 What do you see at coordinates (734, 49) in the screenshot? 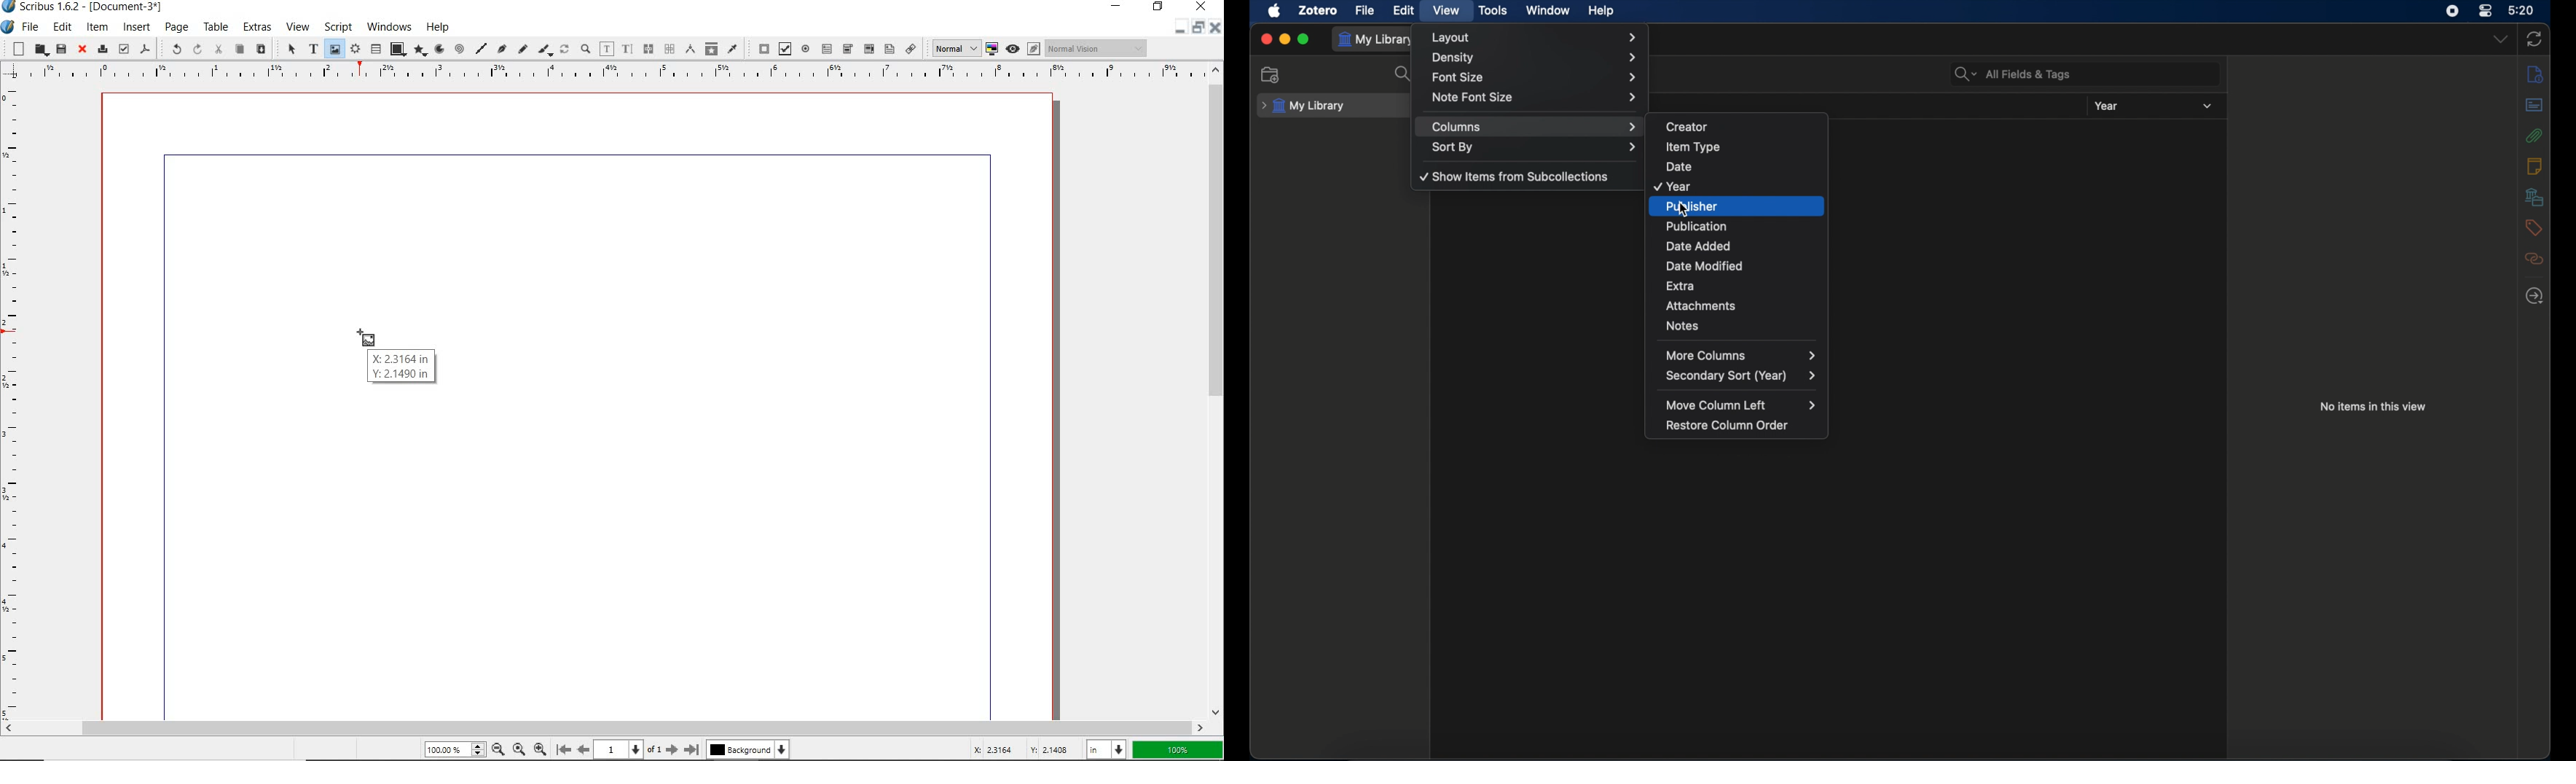
I see `eye dropper` at bounding box center [734, 49].